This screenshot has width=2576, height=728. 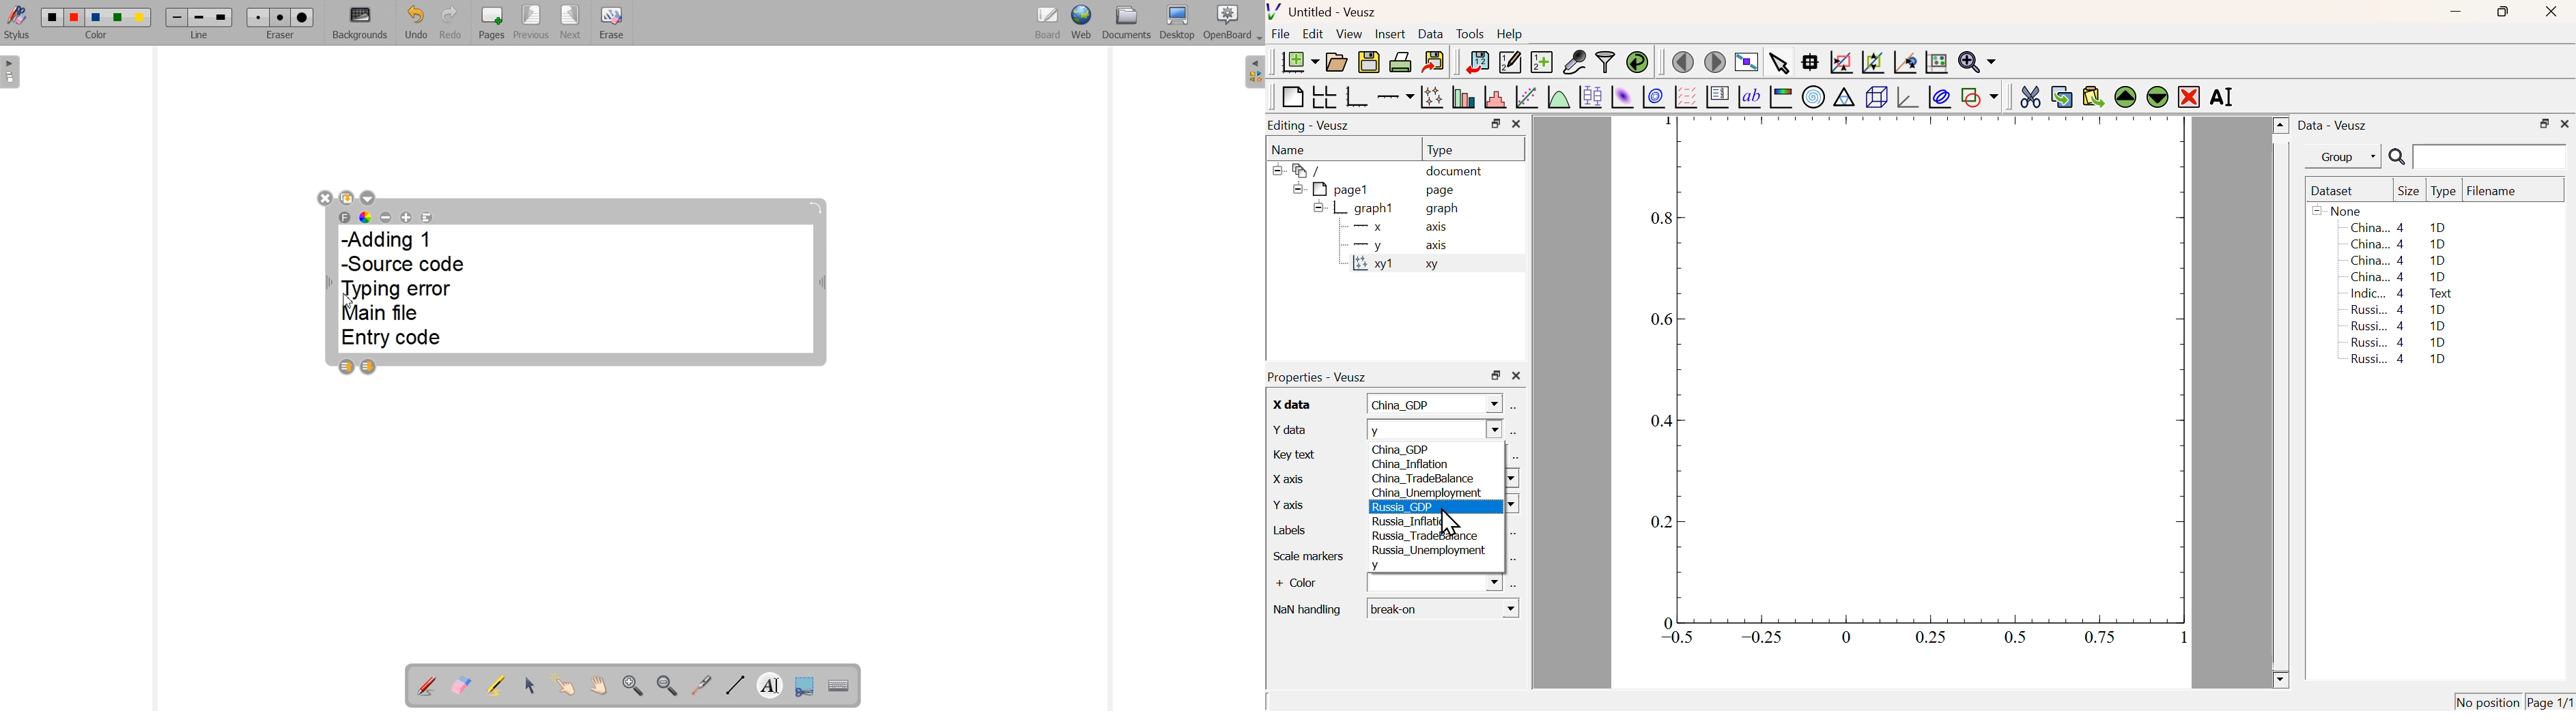 What do you see at coordinates (1281, 34) in the screenshot?
I see `File` at bounding box center [1281, 34].